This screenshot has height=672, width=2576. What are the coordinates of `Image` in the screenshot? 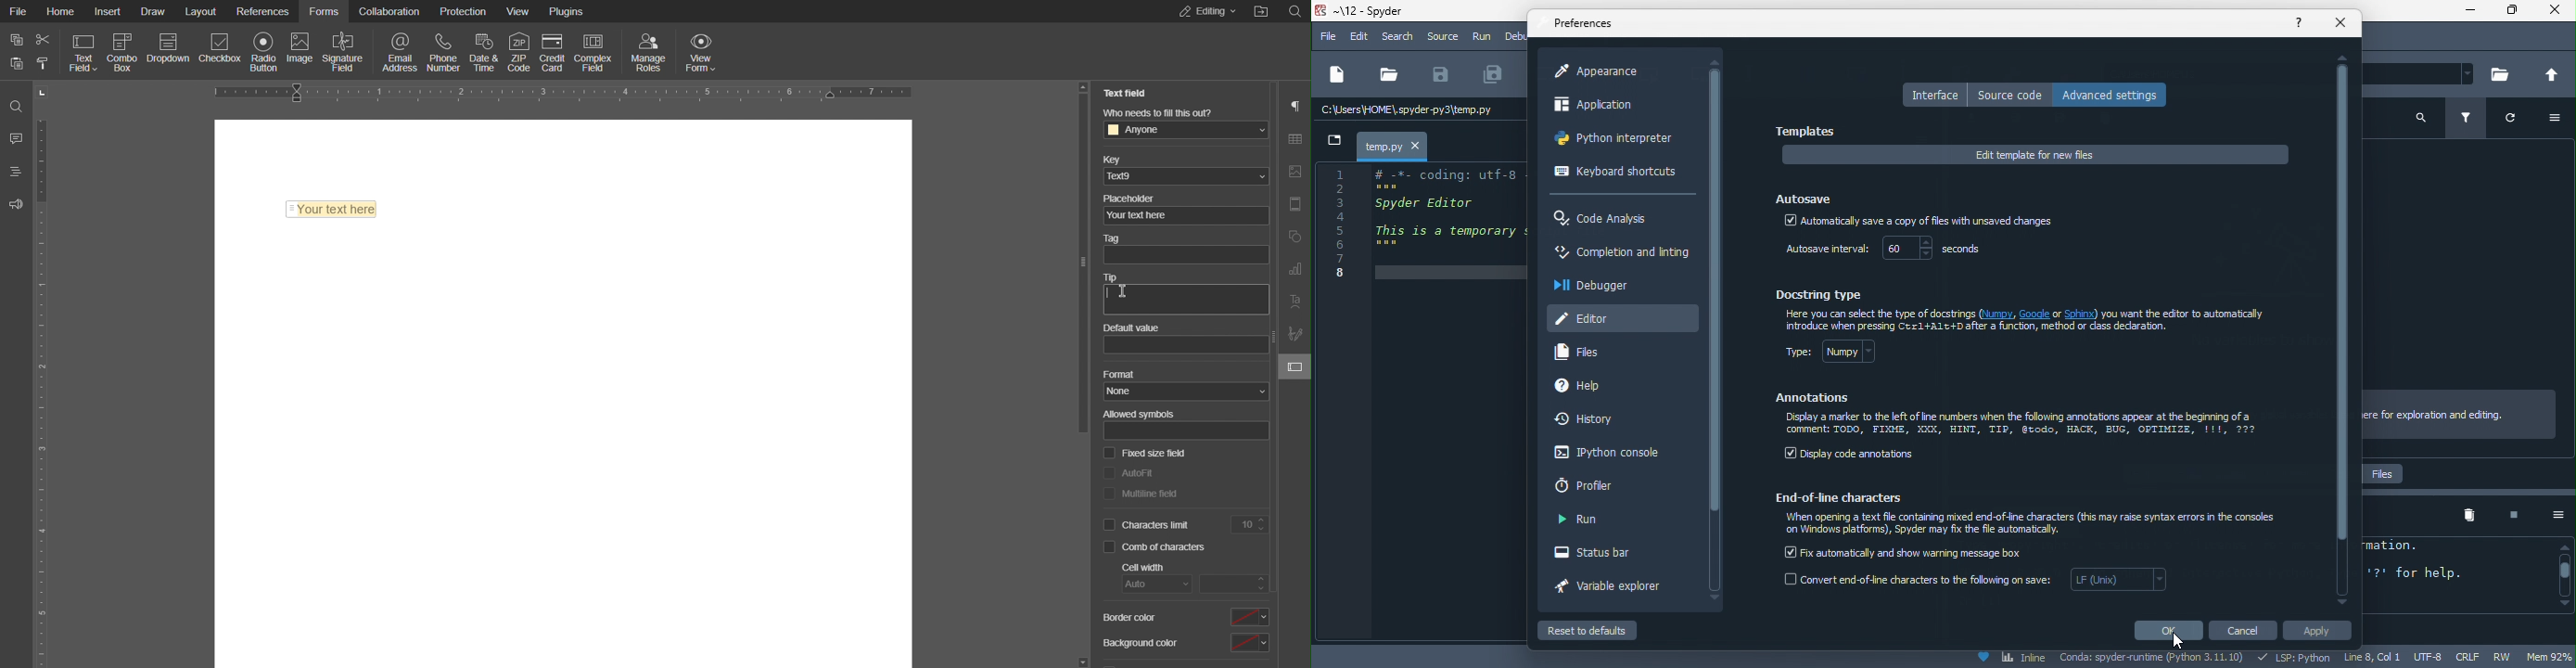 It's located at (302, 51).